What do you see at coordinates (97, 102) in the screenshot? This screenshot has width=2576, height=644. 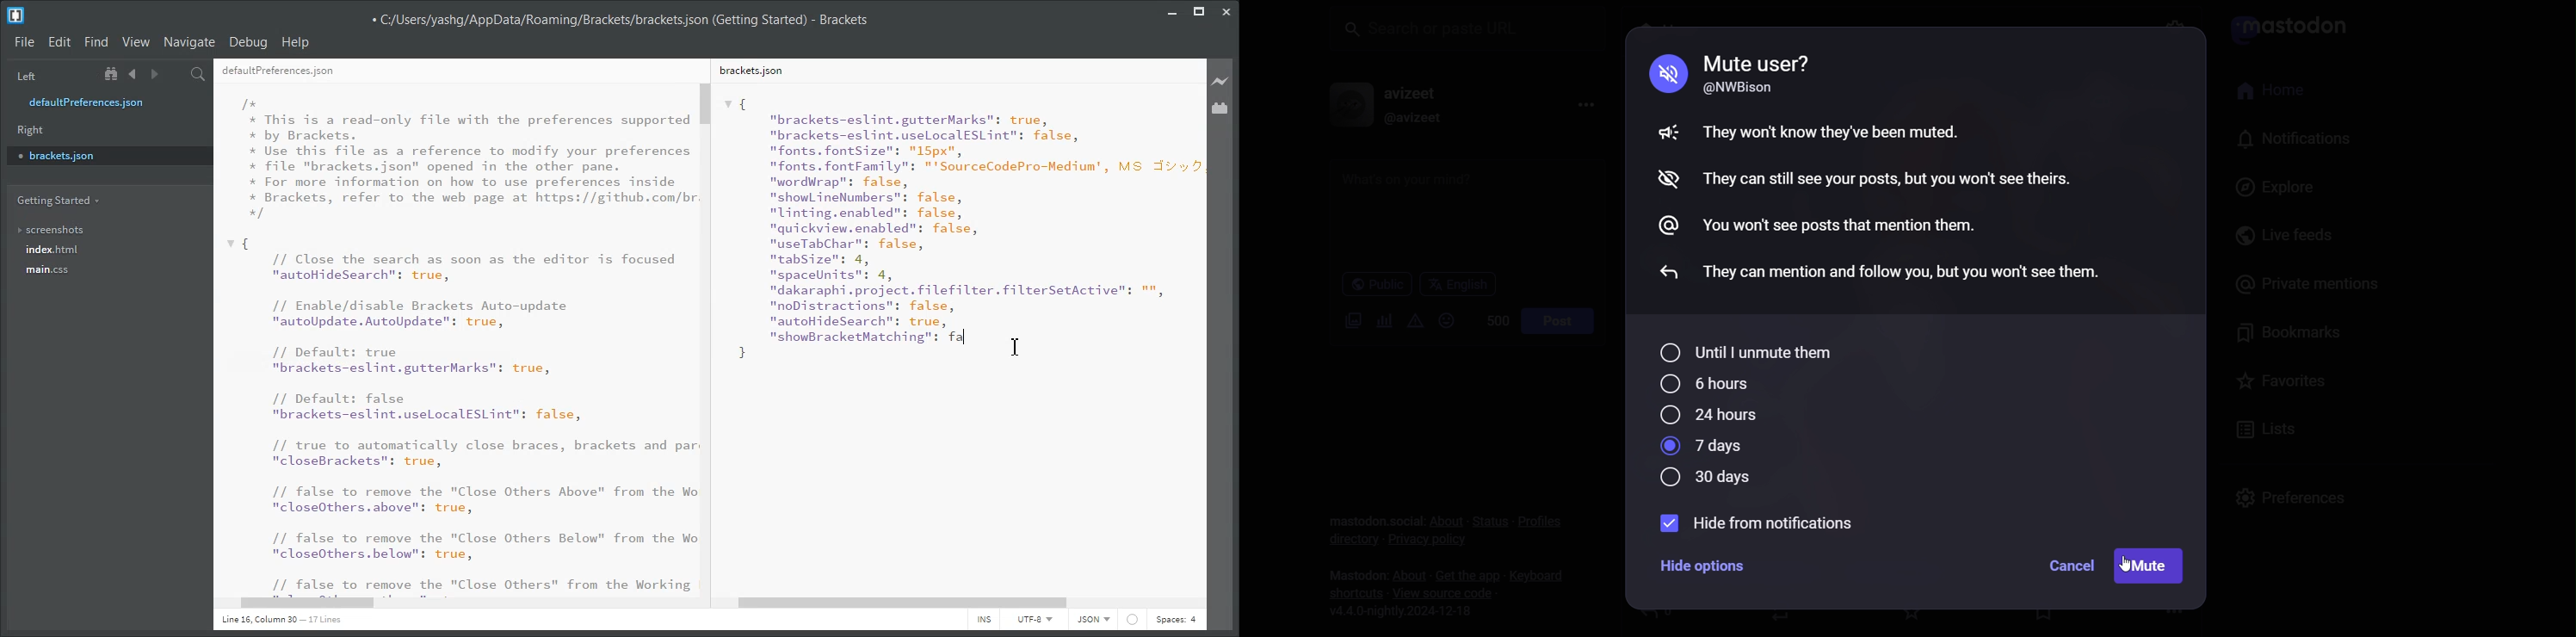 I see `defaultPreferences.json` at bounding box center [97, 102].